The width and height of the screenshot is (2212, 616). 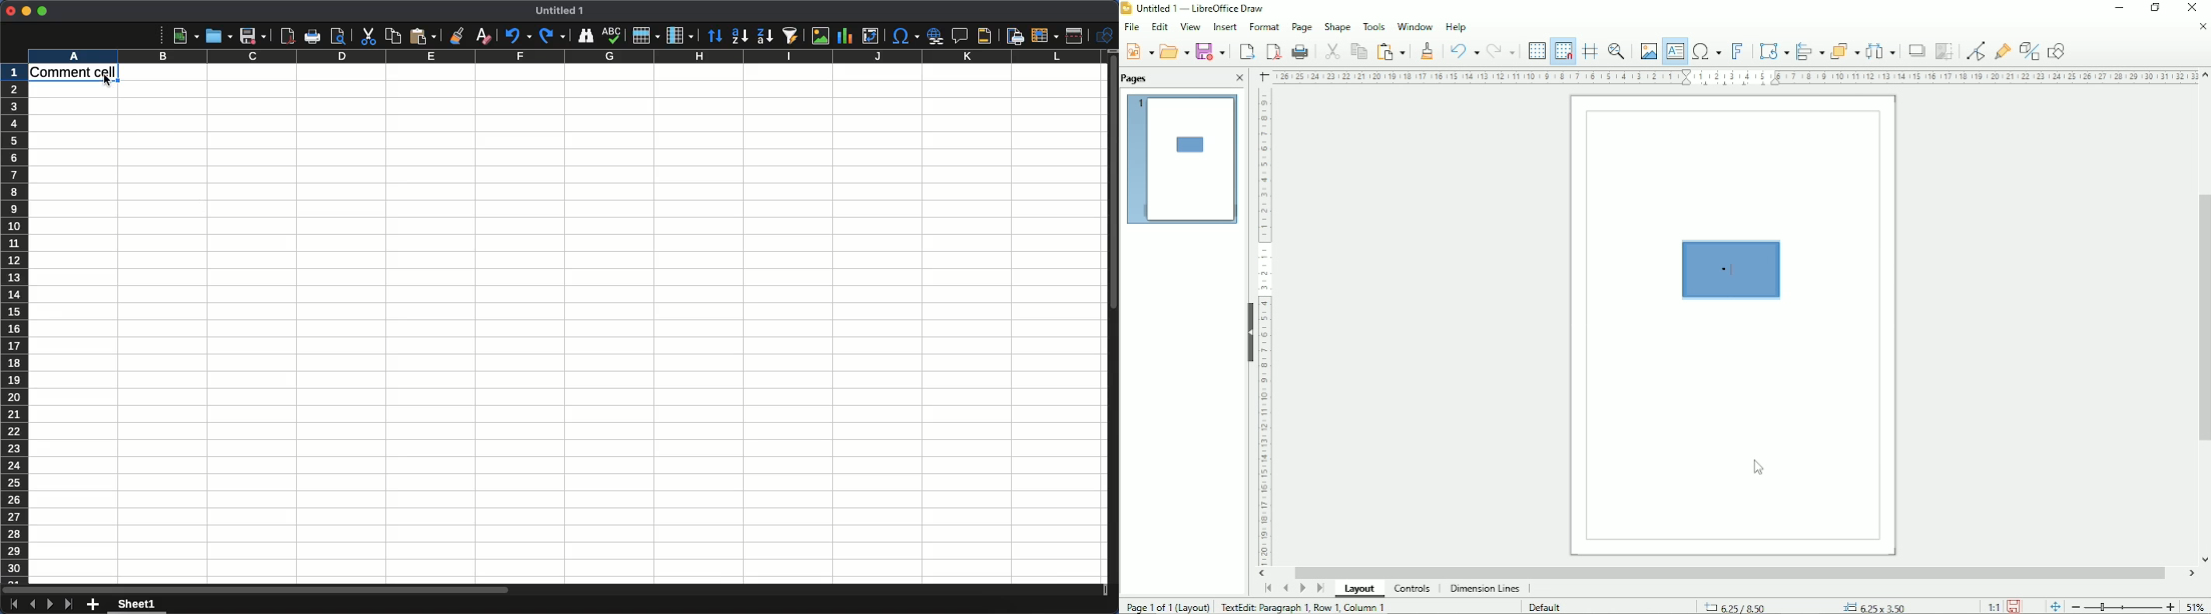 I want to click on New, so click(x=183, y=36).